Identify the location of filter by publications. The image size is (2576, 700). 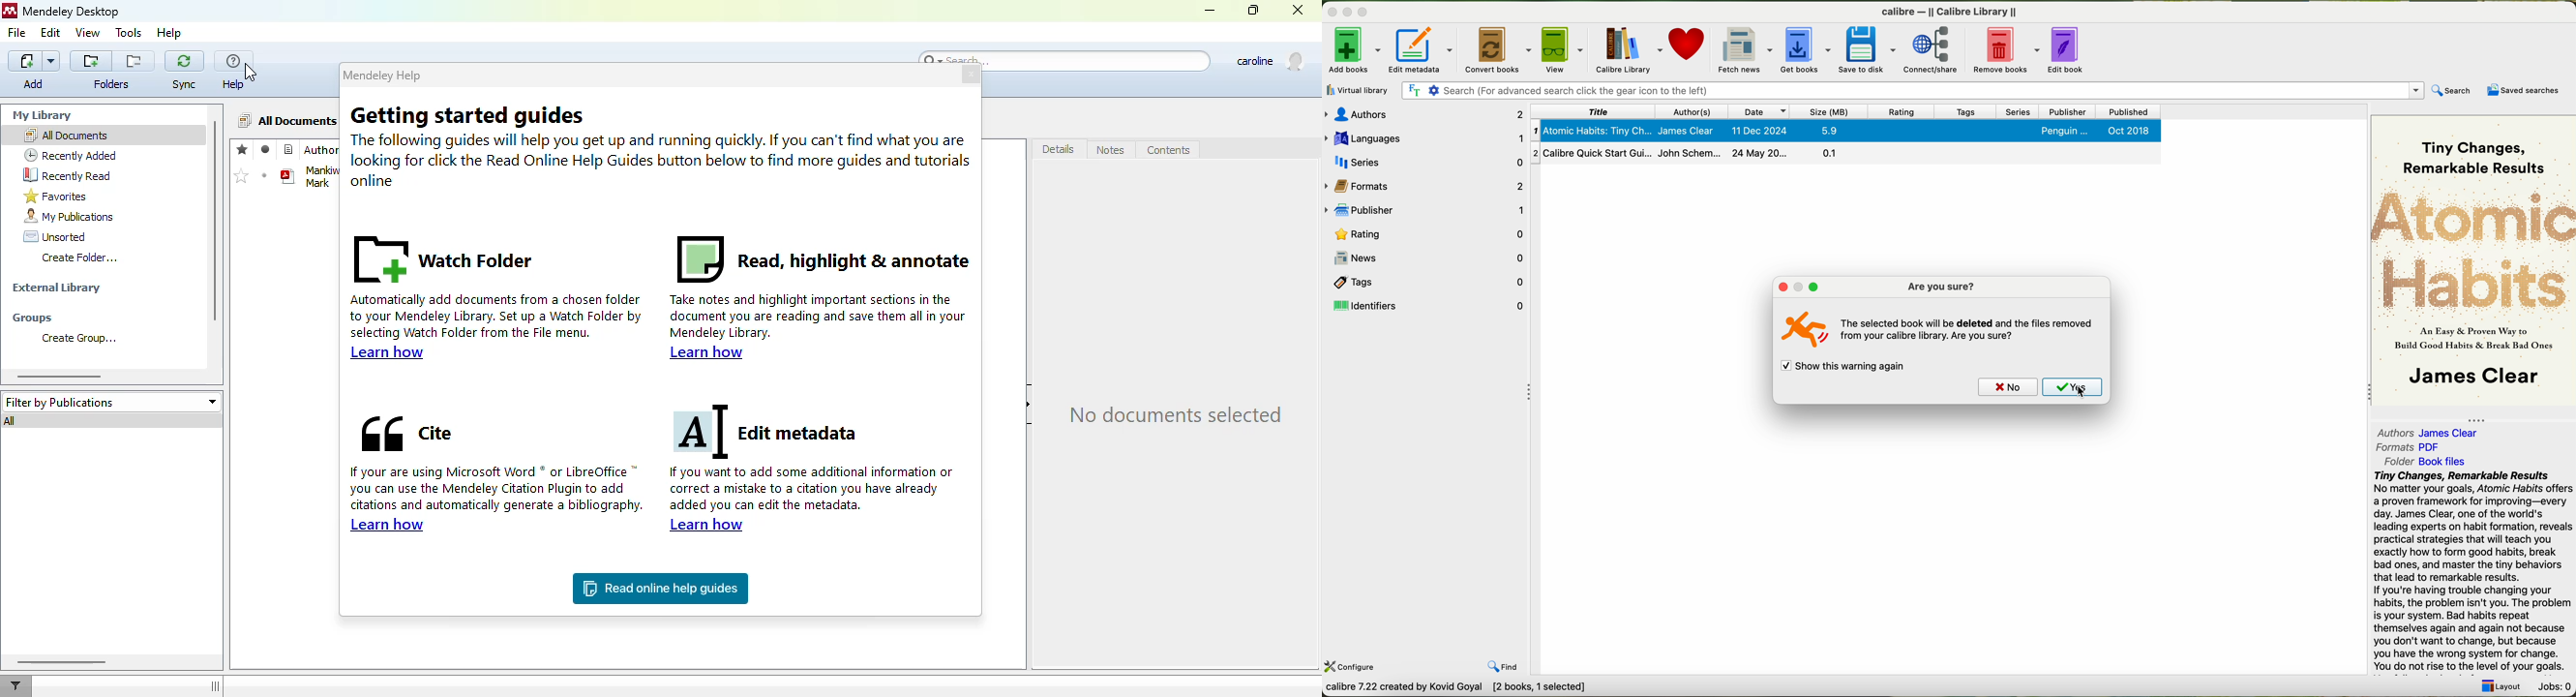
(111, 402).